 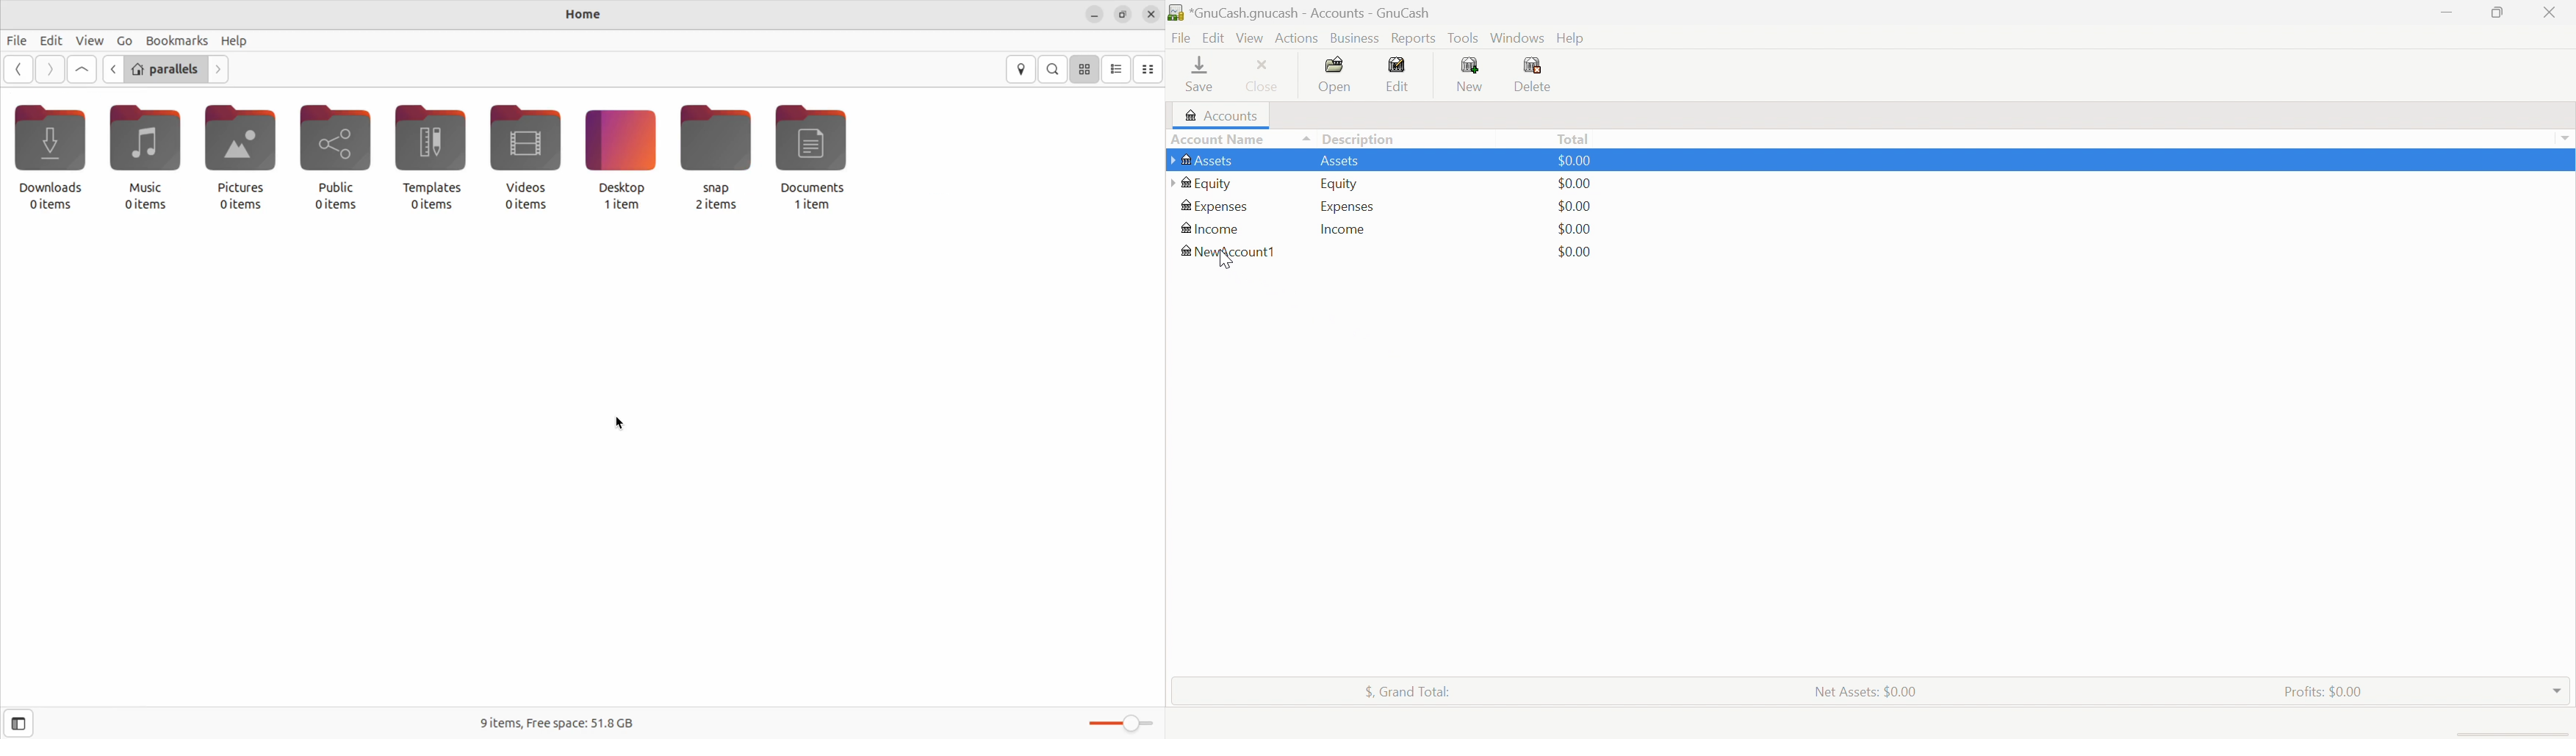 What do you see at coordinates (1579, 160) in the screenshot?
I see `$0.00` at bounding box center [1579, 160].